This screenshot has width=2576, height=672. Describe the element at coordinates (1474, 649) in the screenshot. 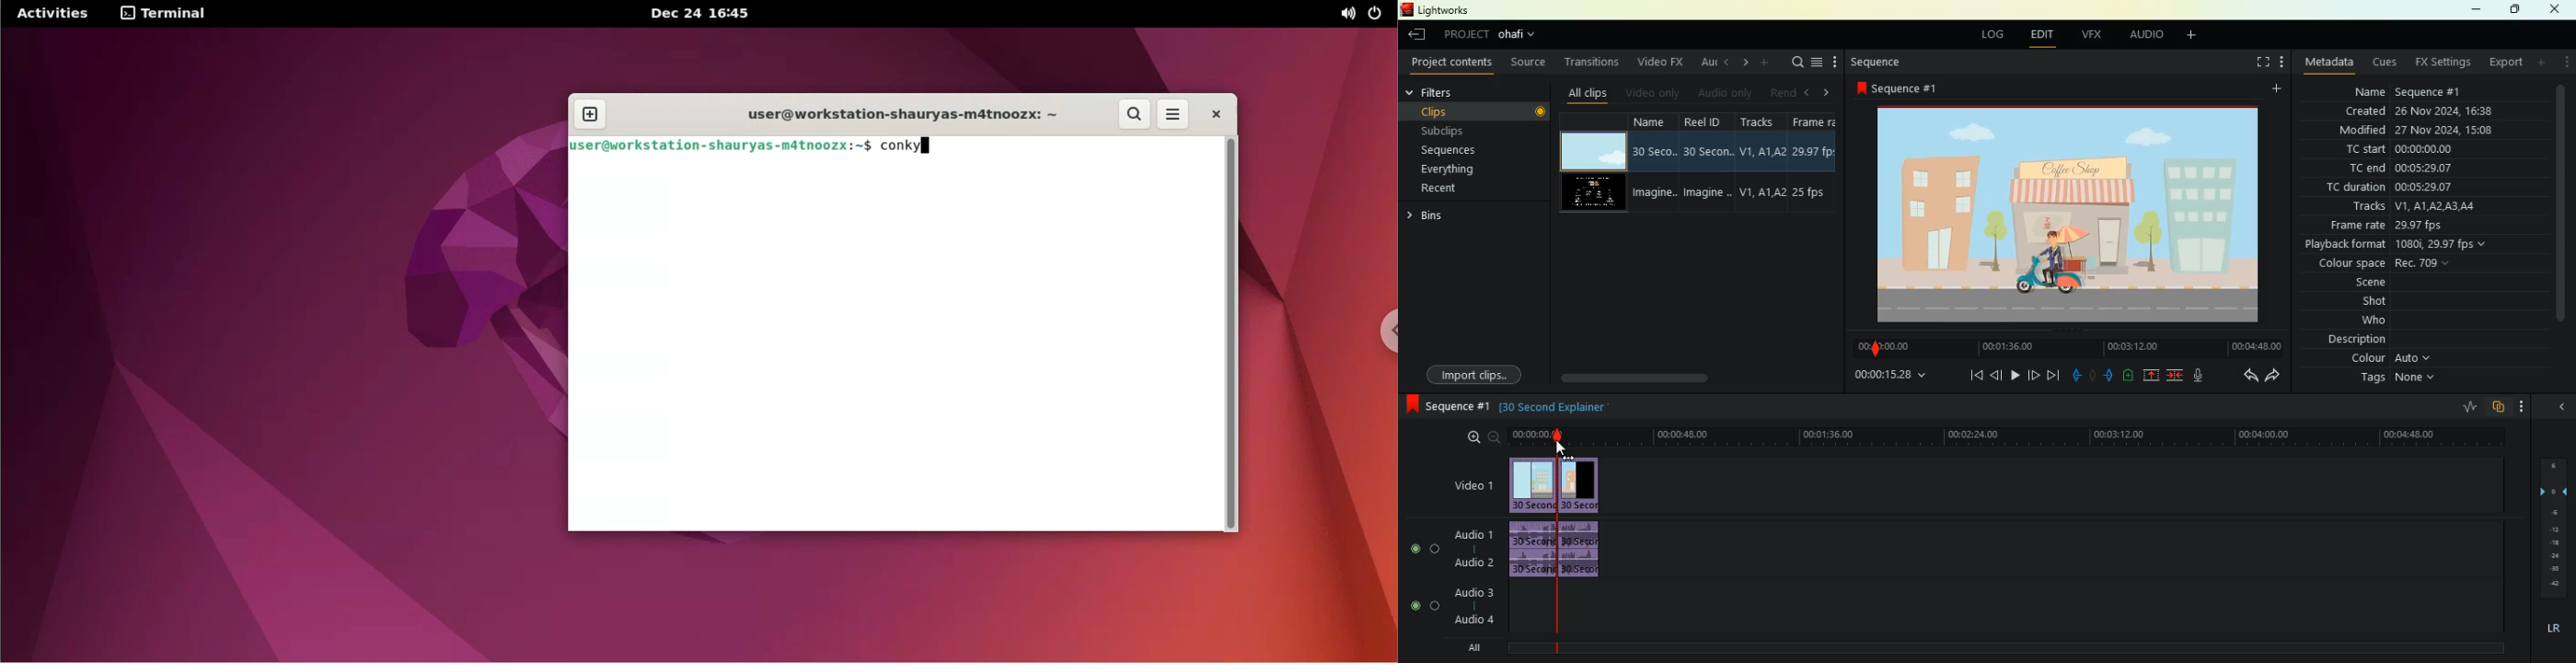

I see `All` at that location.